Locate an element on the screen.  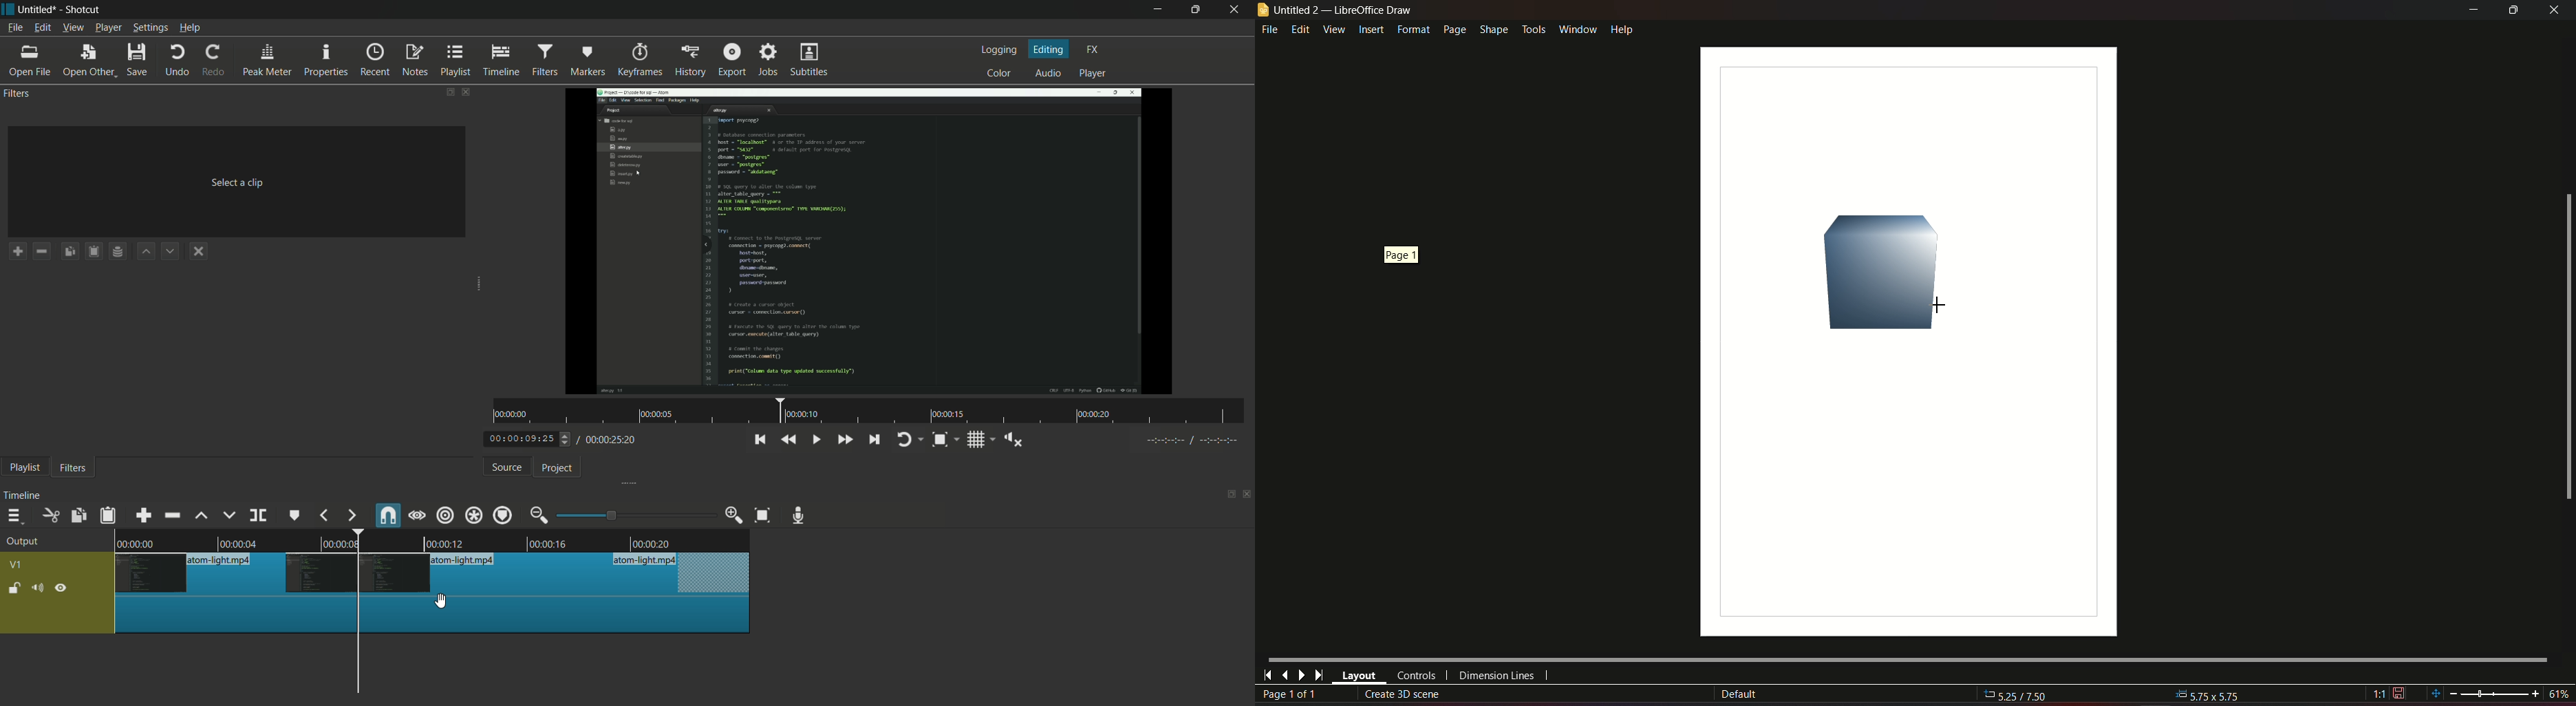
imported video is located at coordinates (872, 241).